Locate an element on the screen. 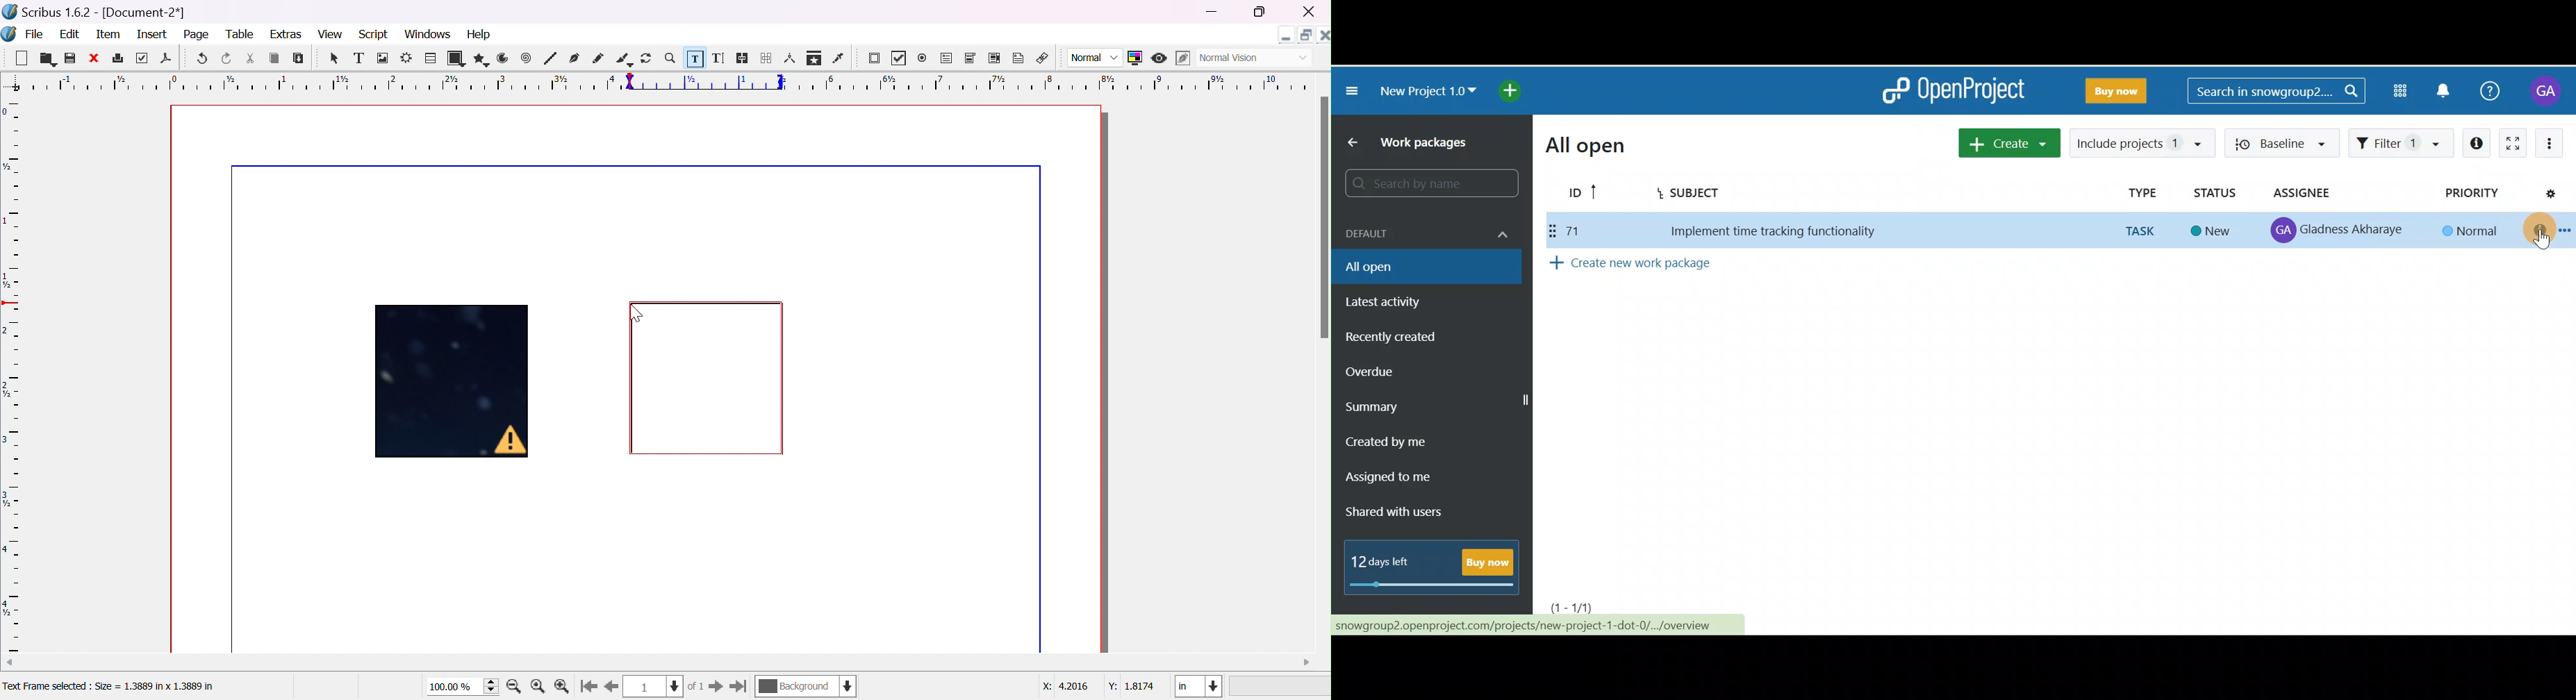 This screenshot has width=2576, height=700. minimize is located at coordinates (1215, 12).